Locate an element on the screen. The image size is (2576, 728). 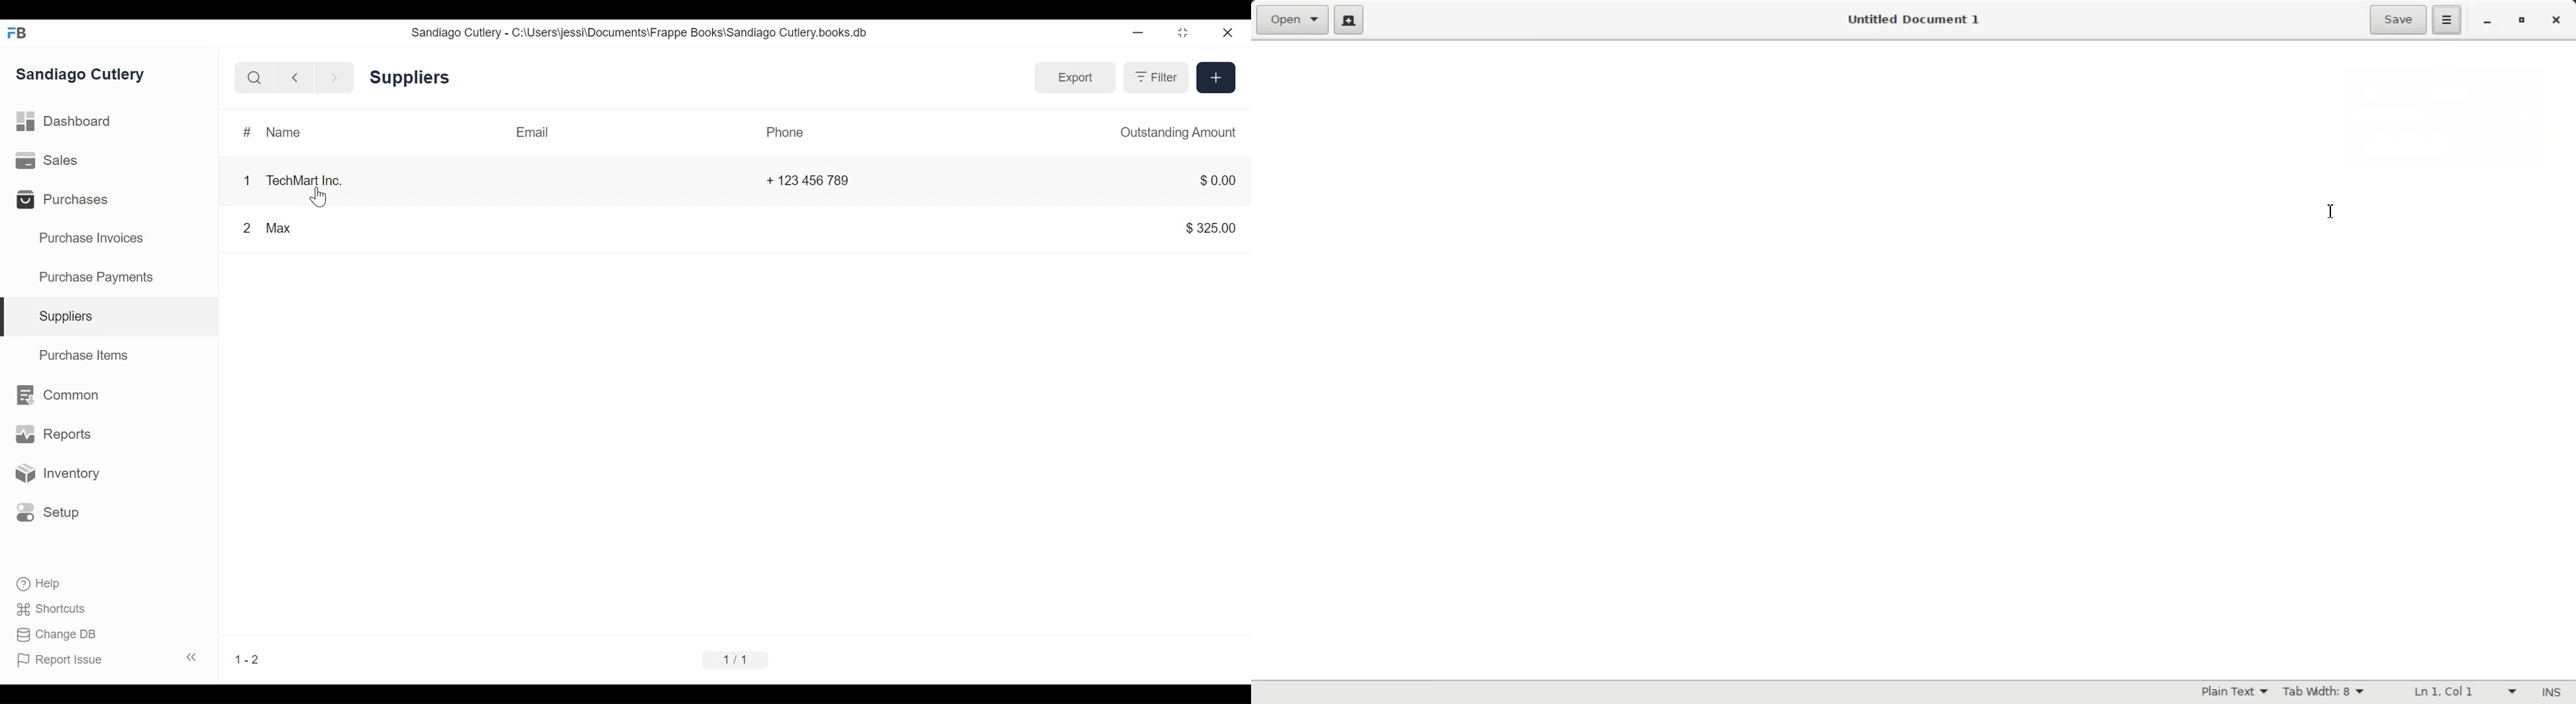
minimize is located at coordinates (1139, 33).